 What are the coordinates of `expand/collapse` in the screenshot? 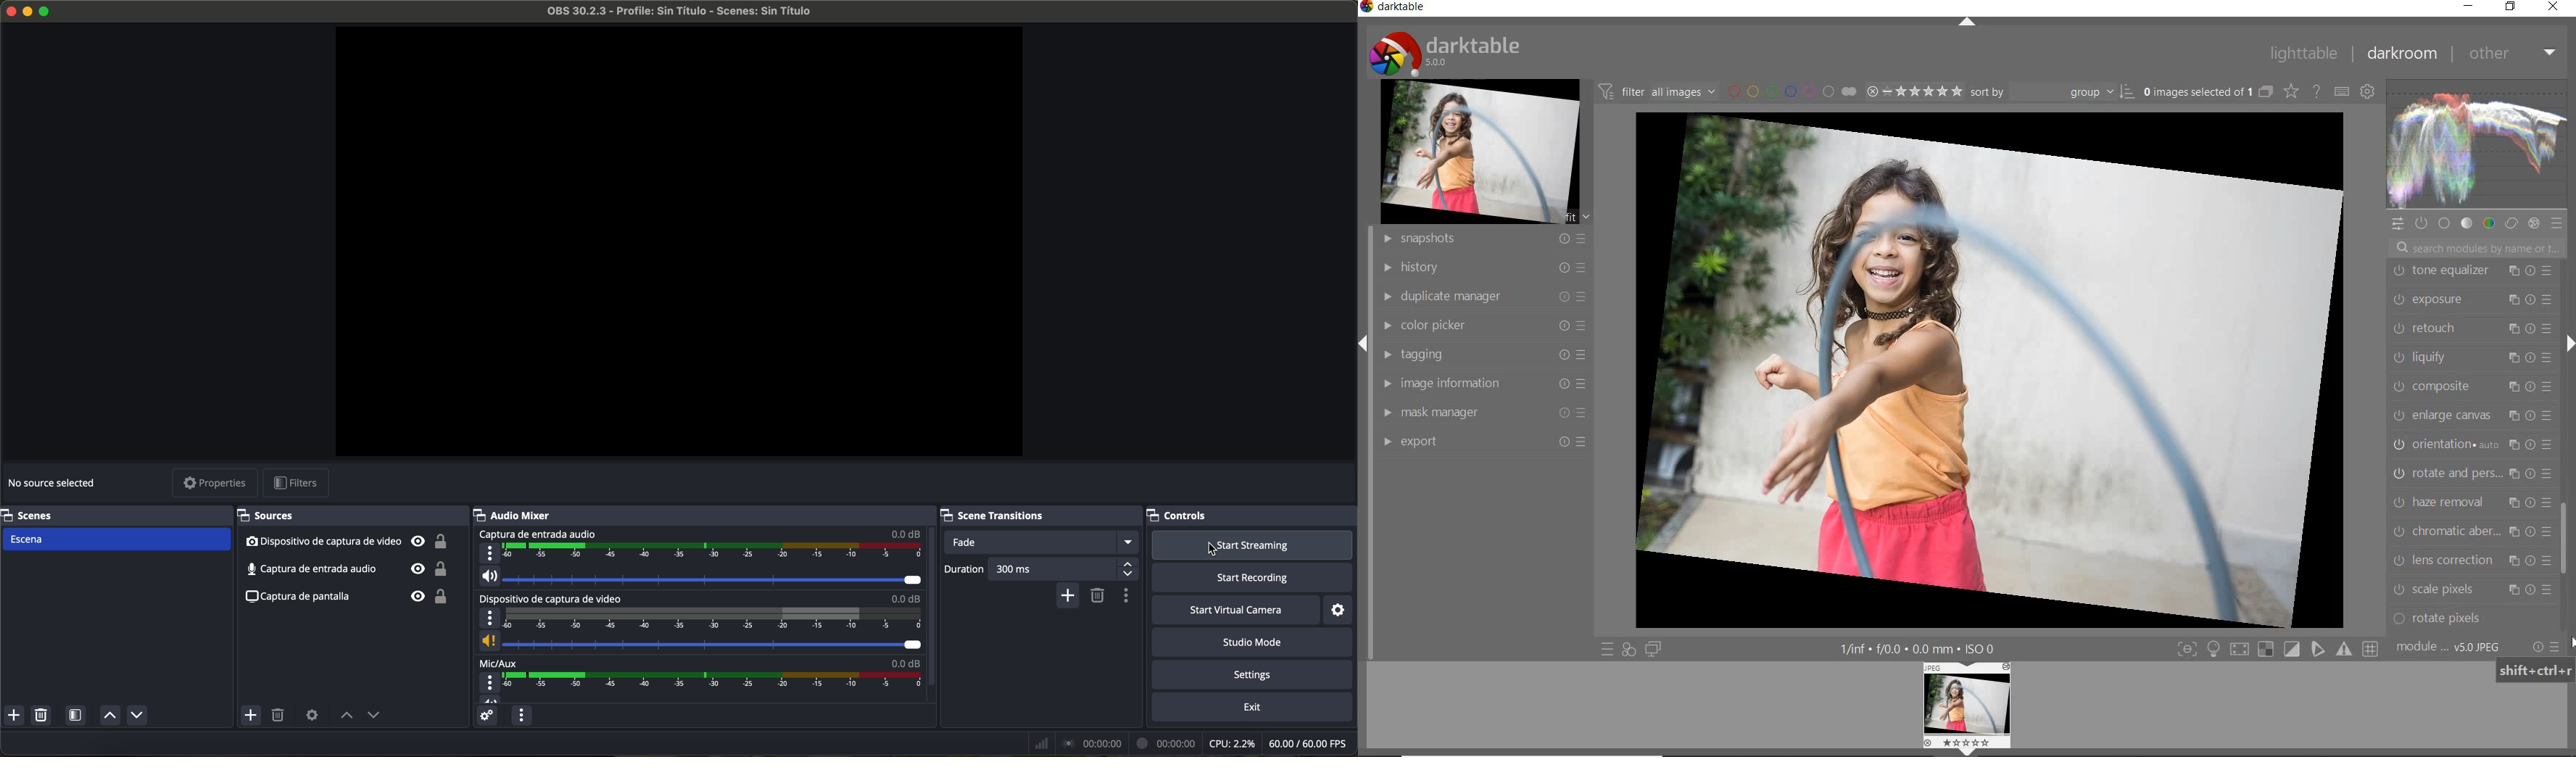 It's located at (2570, 344).